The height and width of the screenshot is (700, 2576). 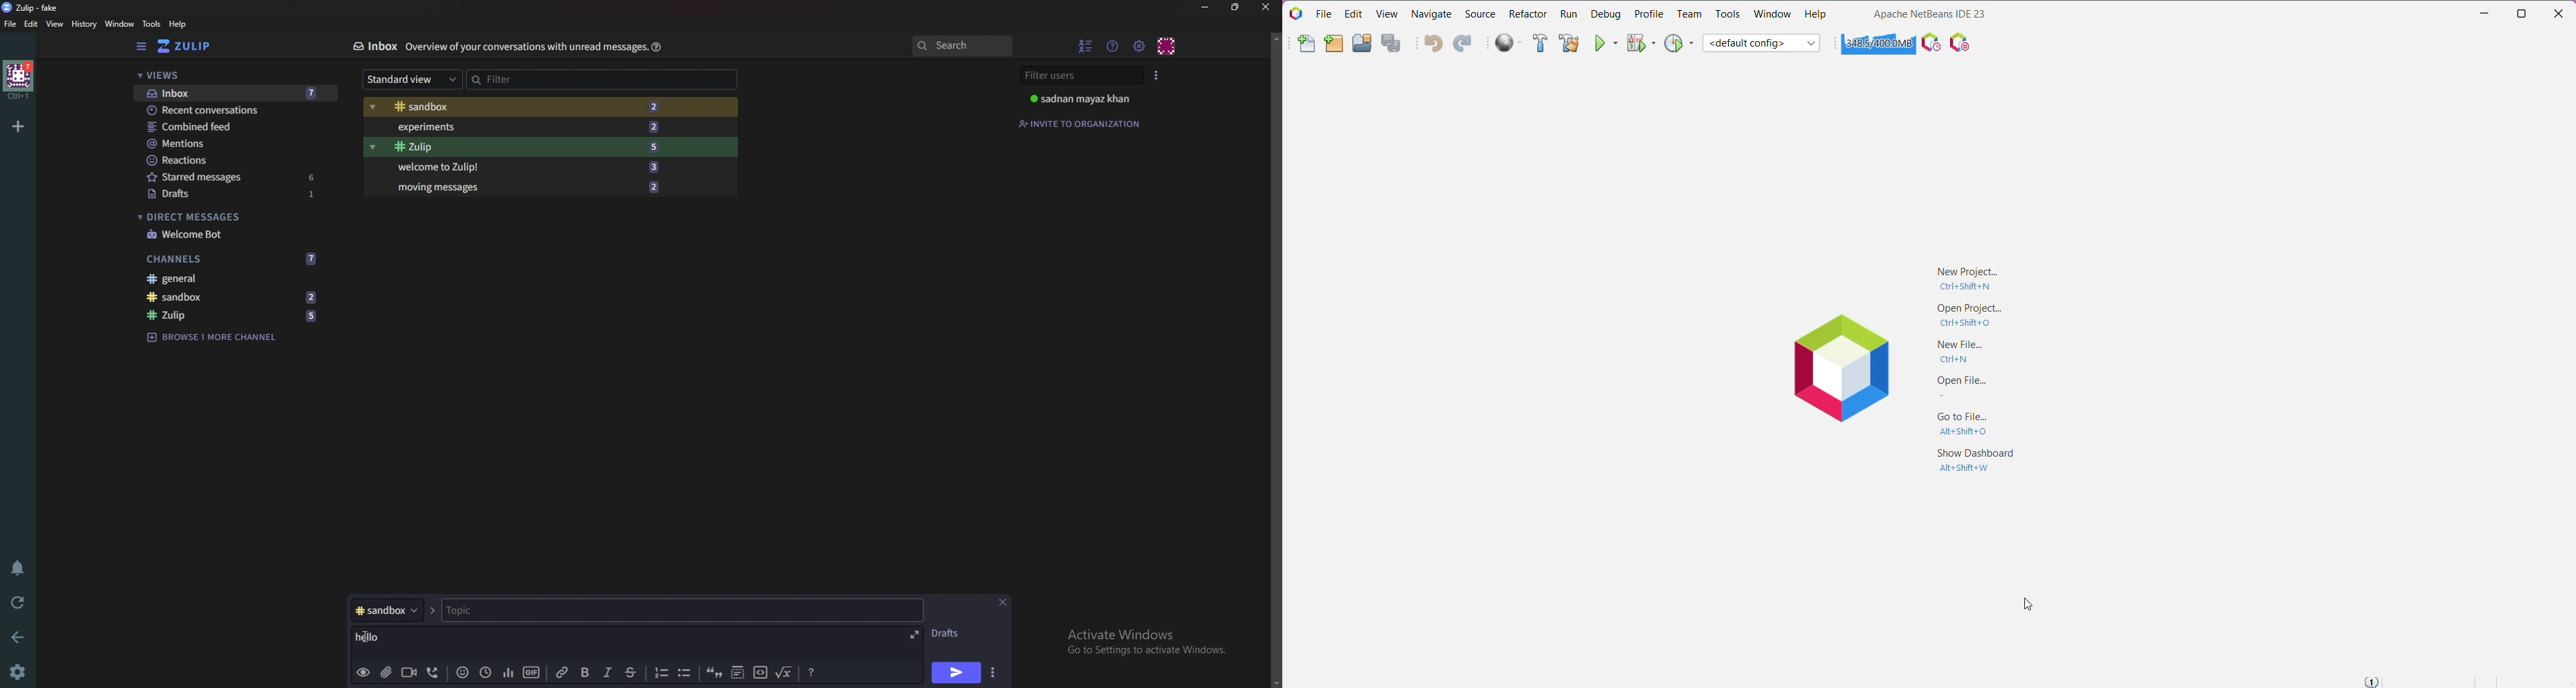 I want to click on Minimize, so click(x=2484, y=13).